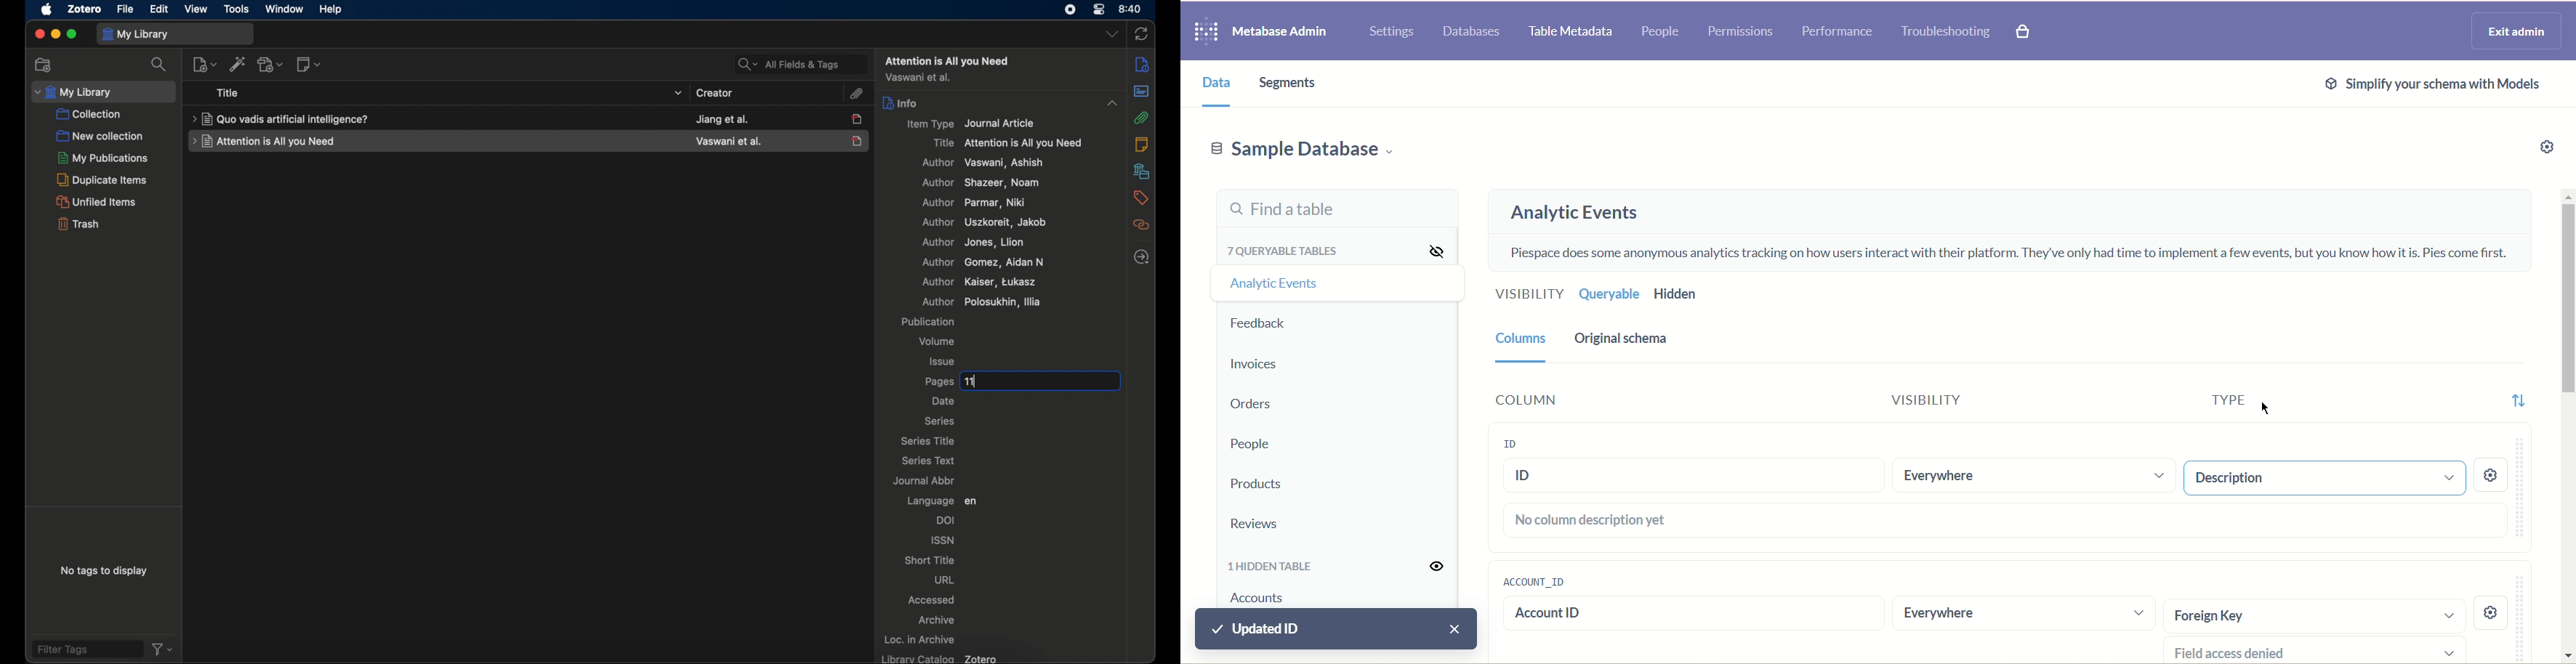  I want to click on control center, so click(1101, 10).